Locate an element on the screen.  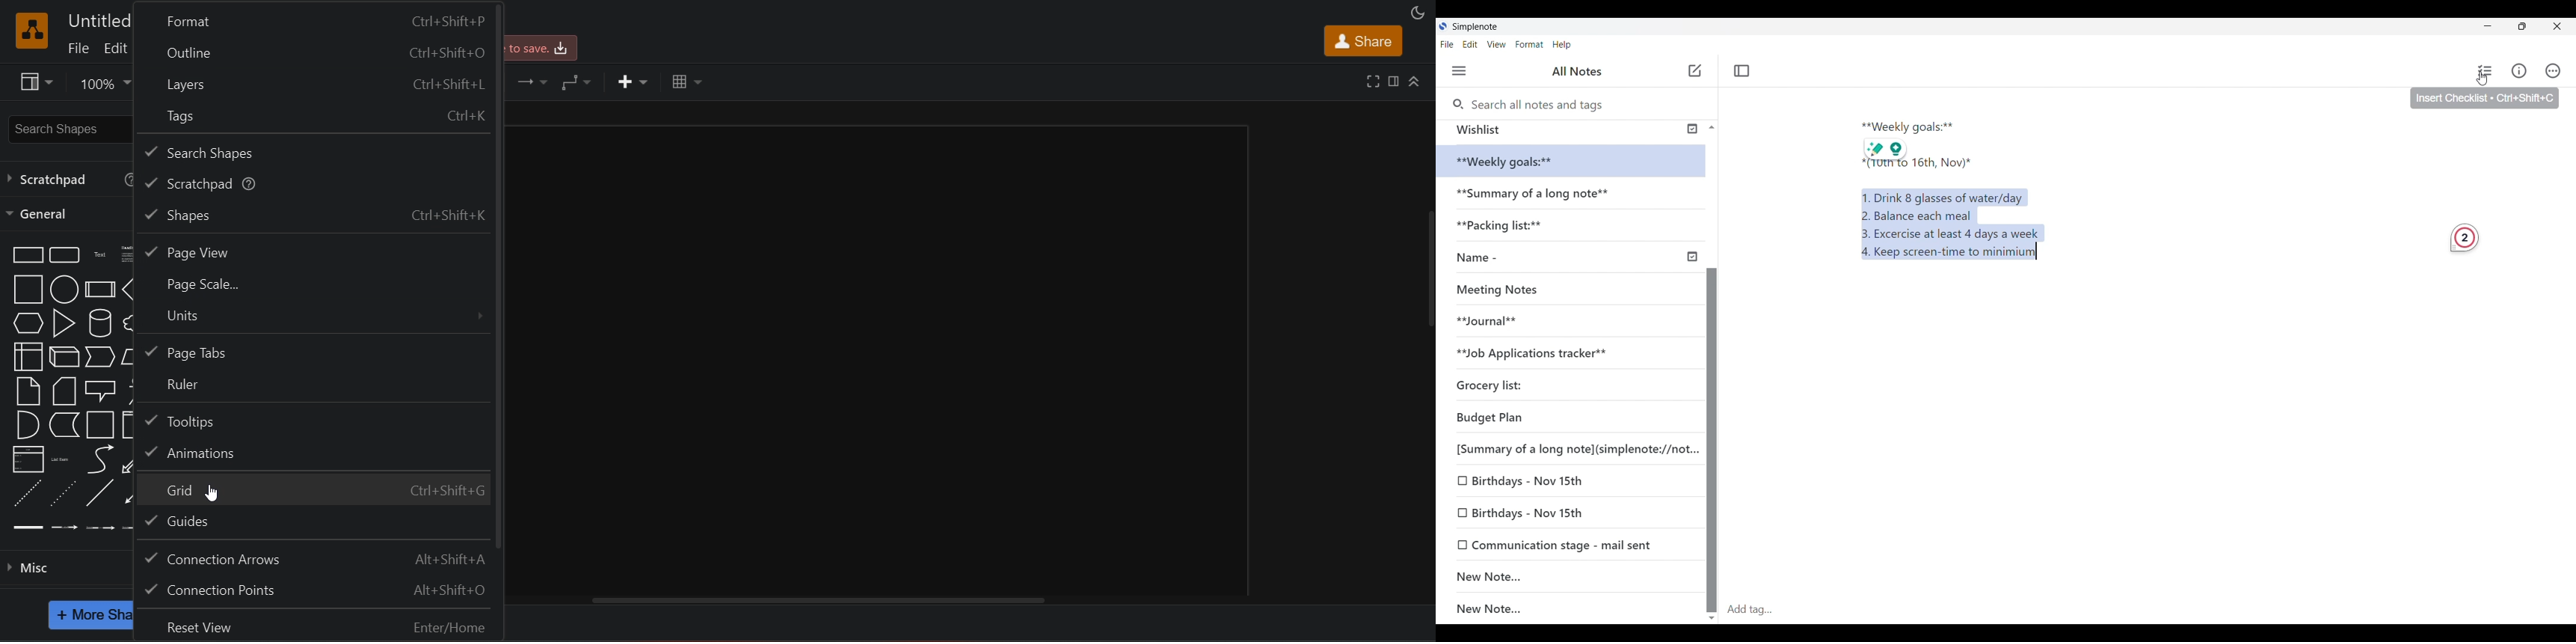
Wishlist is located at coordinates (1568, 130).